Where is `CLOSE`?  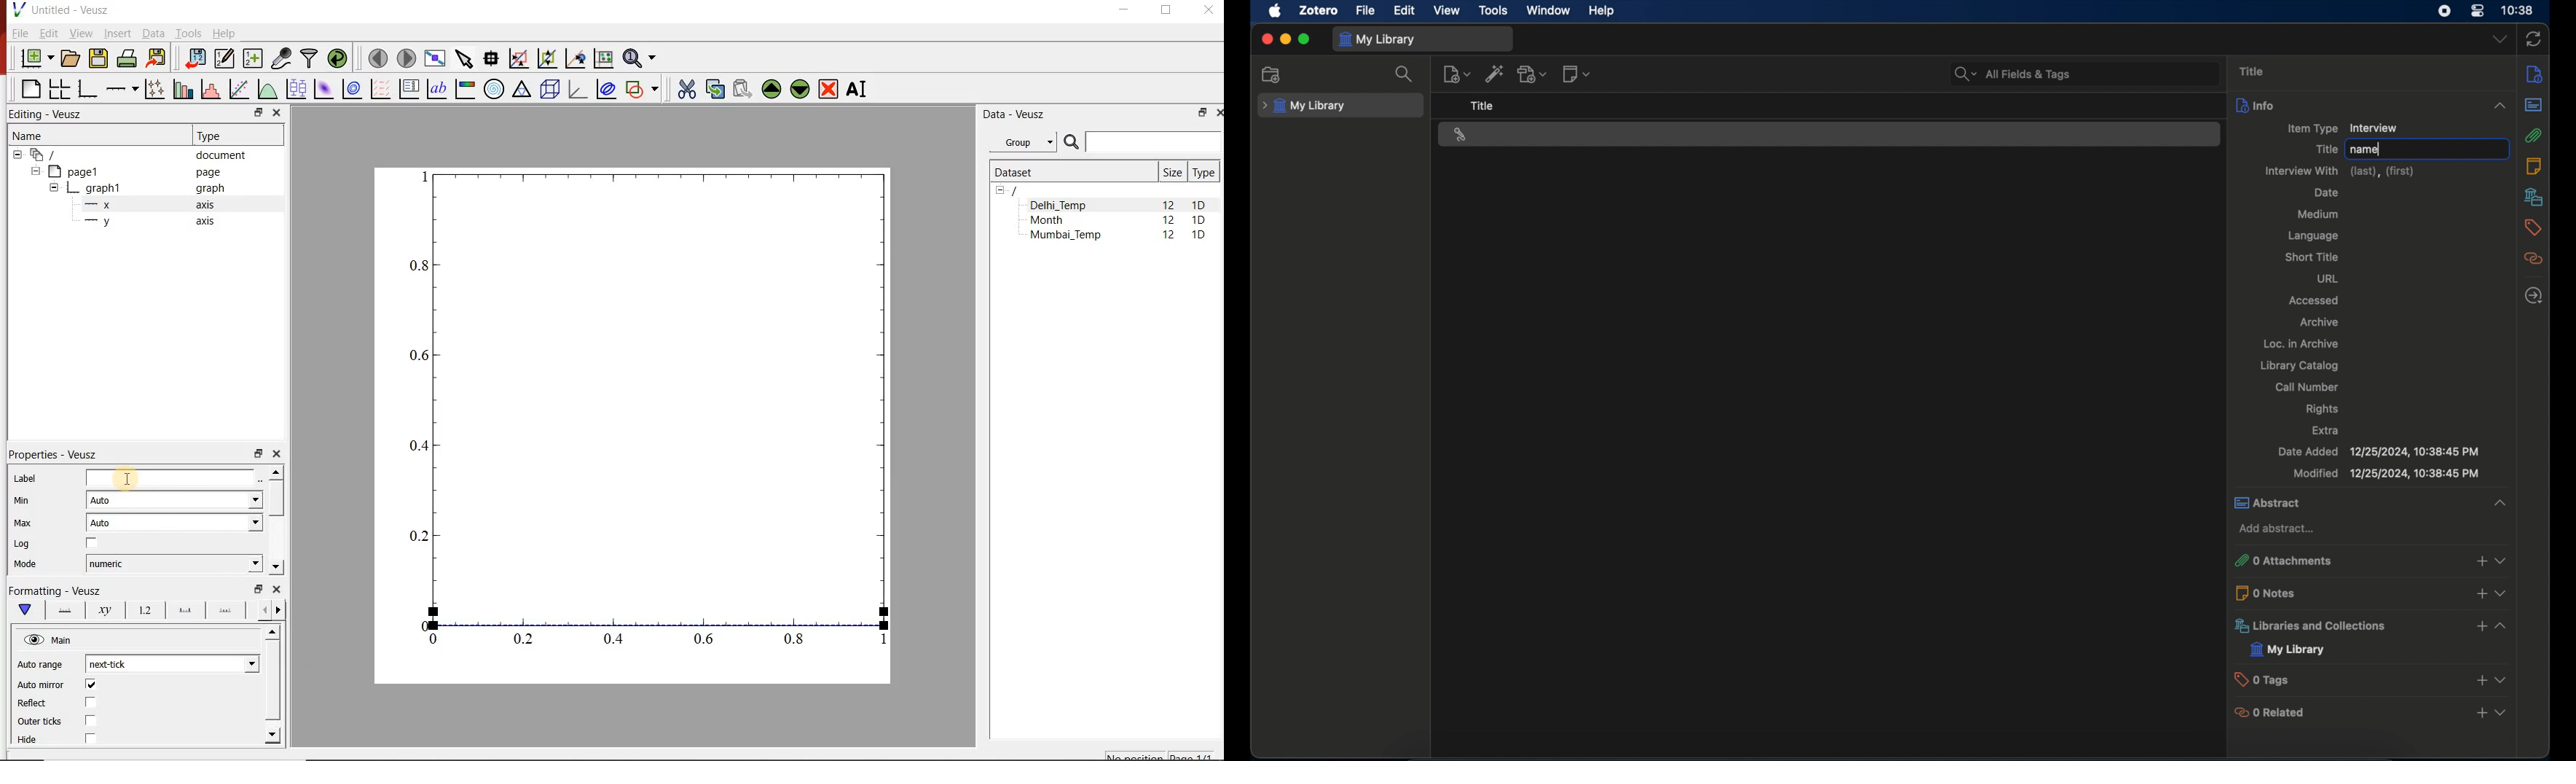
CLOSE is located at coordinates (1218, 113).